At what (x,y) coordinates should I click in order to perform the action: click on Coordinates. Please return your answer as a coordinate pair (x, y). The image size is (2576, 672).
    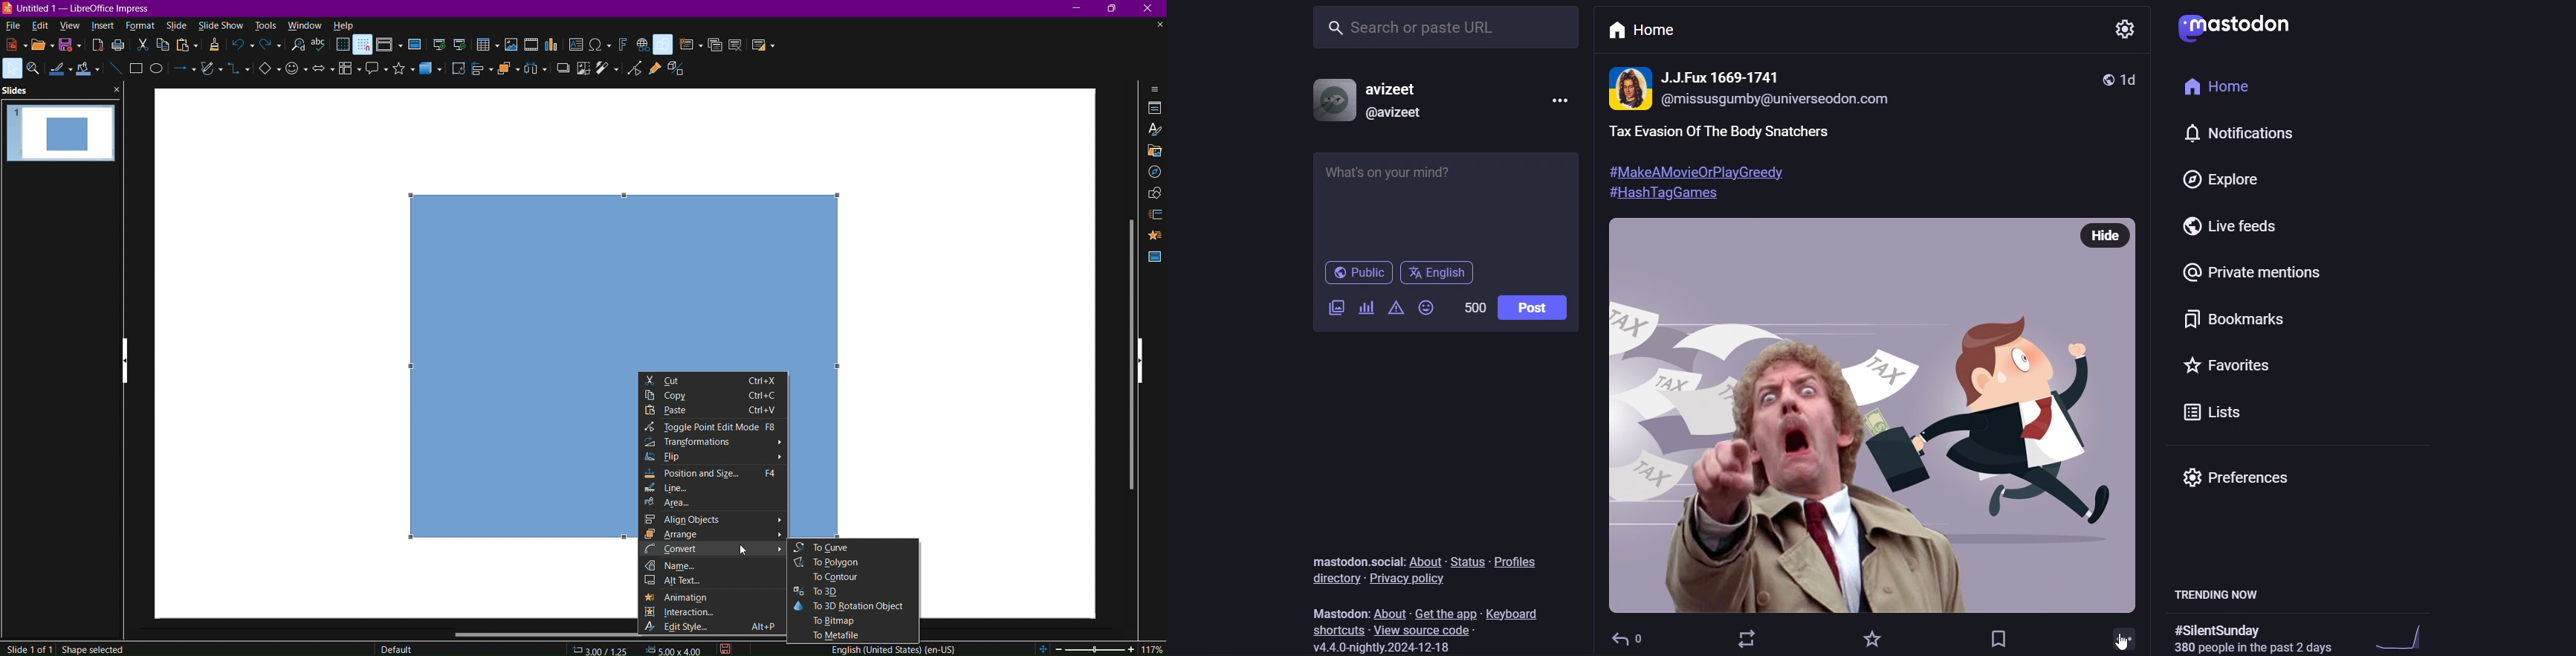
    Looking at the image, I should click on (601, 649).